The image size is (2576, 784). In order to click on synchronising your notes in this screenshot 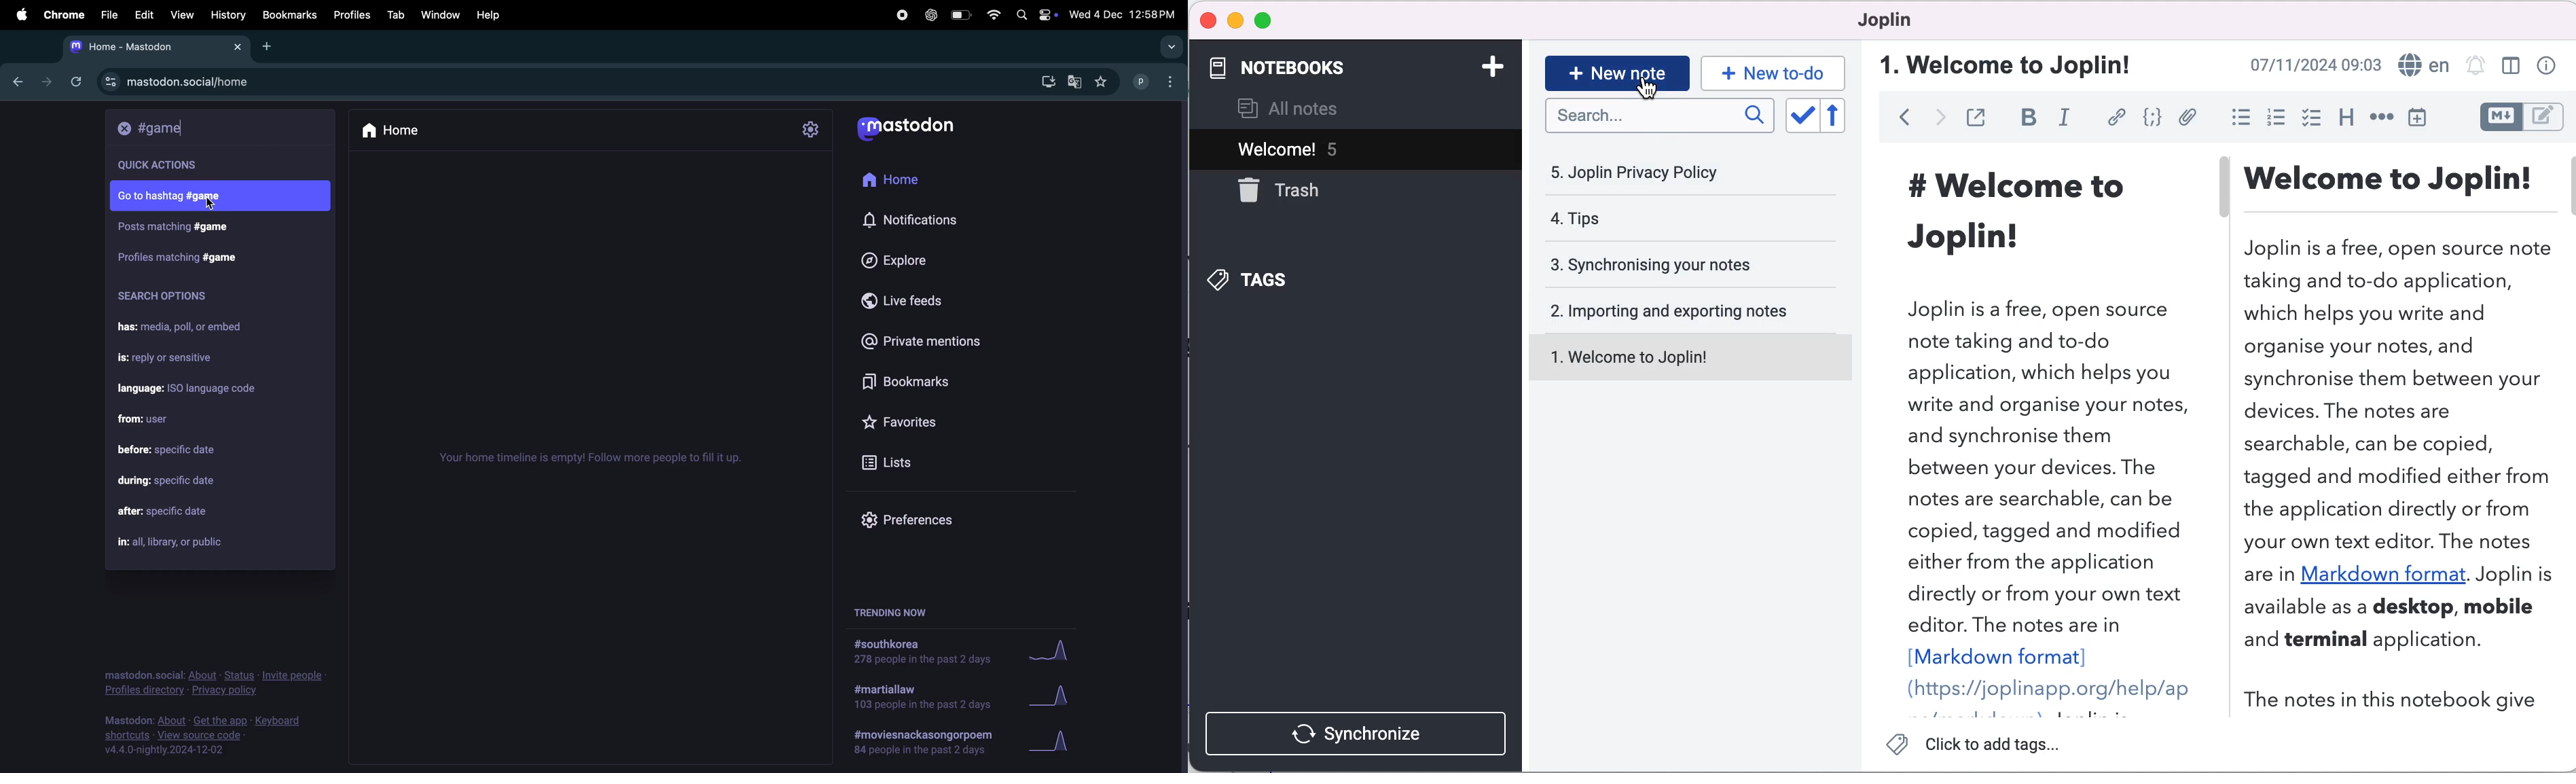, I will do `click(1675, 266)`.